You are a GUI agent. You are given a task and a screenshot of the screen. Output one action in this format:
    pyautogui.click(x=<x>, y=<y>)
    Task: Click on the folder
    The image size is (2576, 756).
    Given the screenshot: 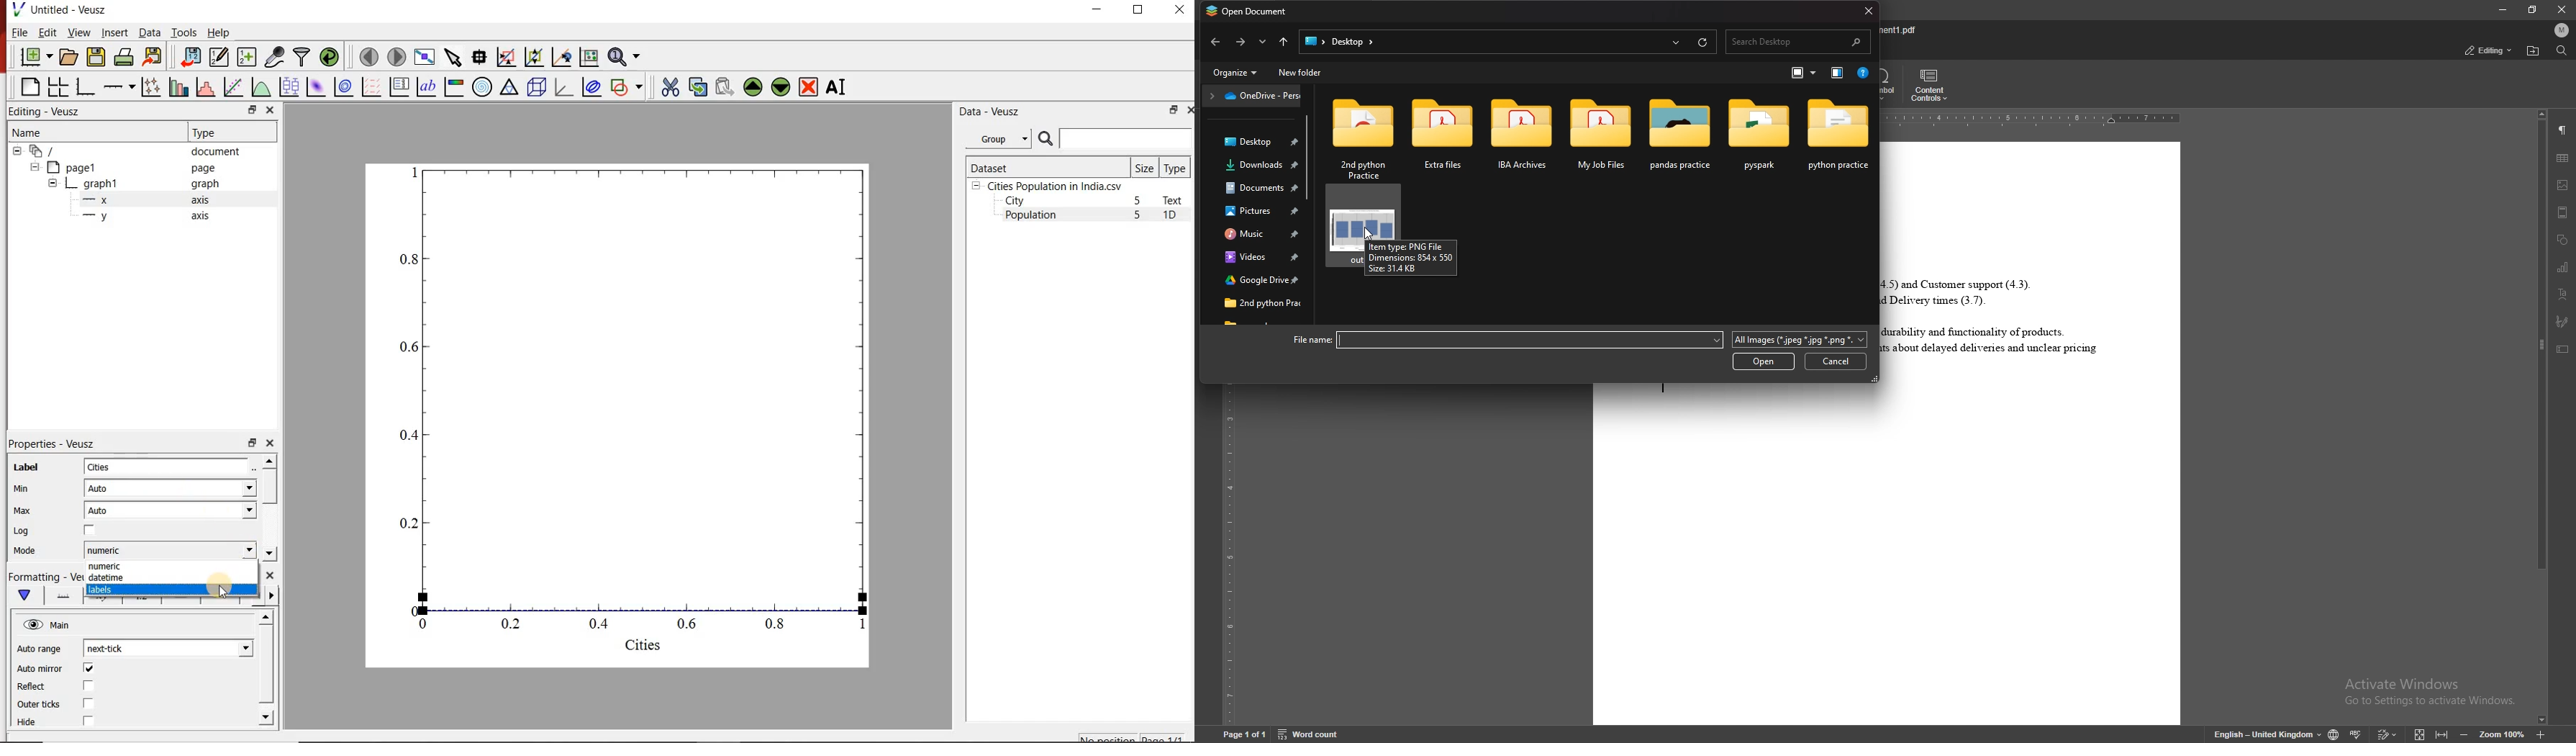 What is the action you would take?
    pyautogui.click(x=1252, y=280)
    